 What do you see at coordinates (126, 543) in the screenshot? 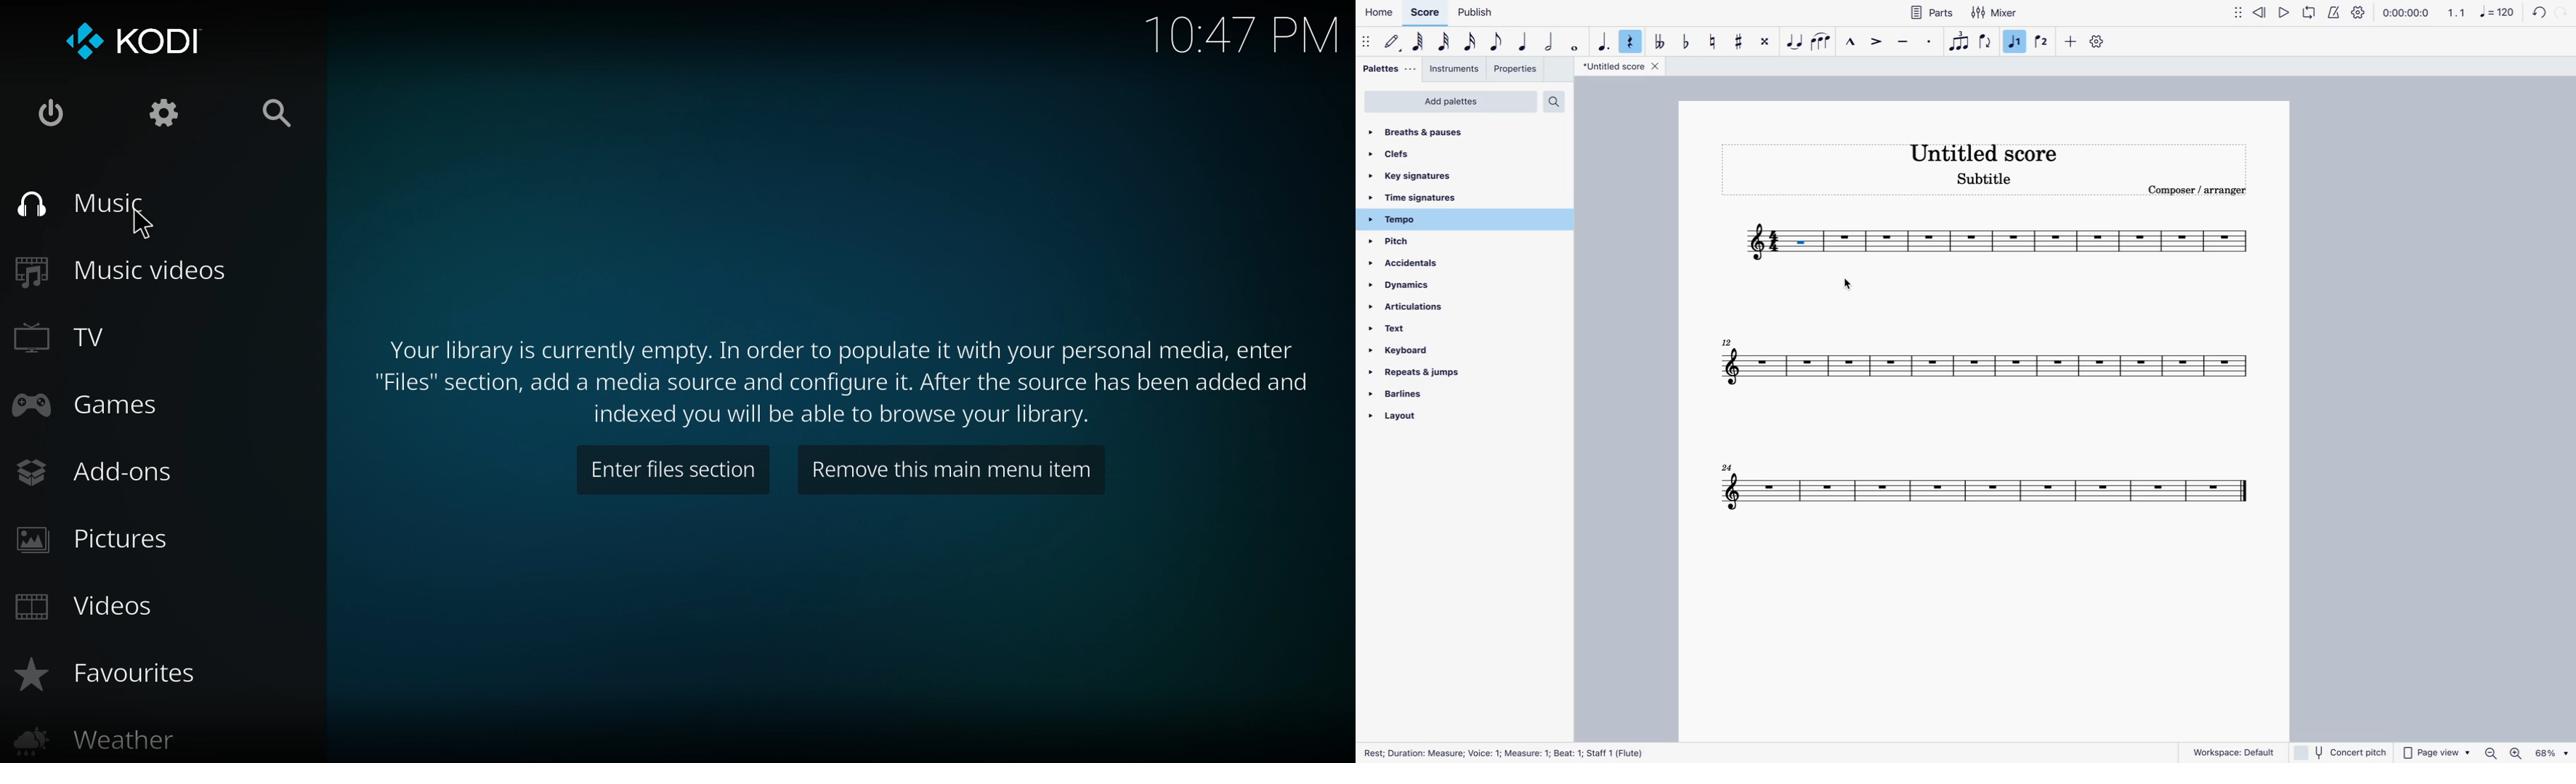
I see `pictures` at bounding box center [126, 543].